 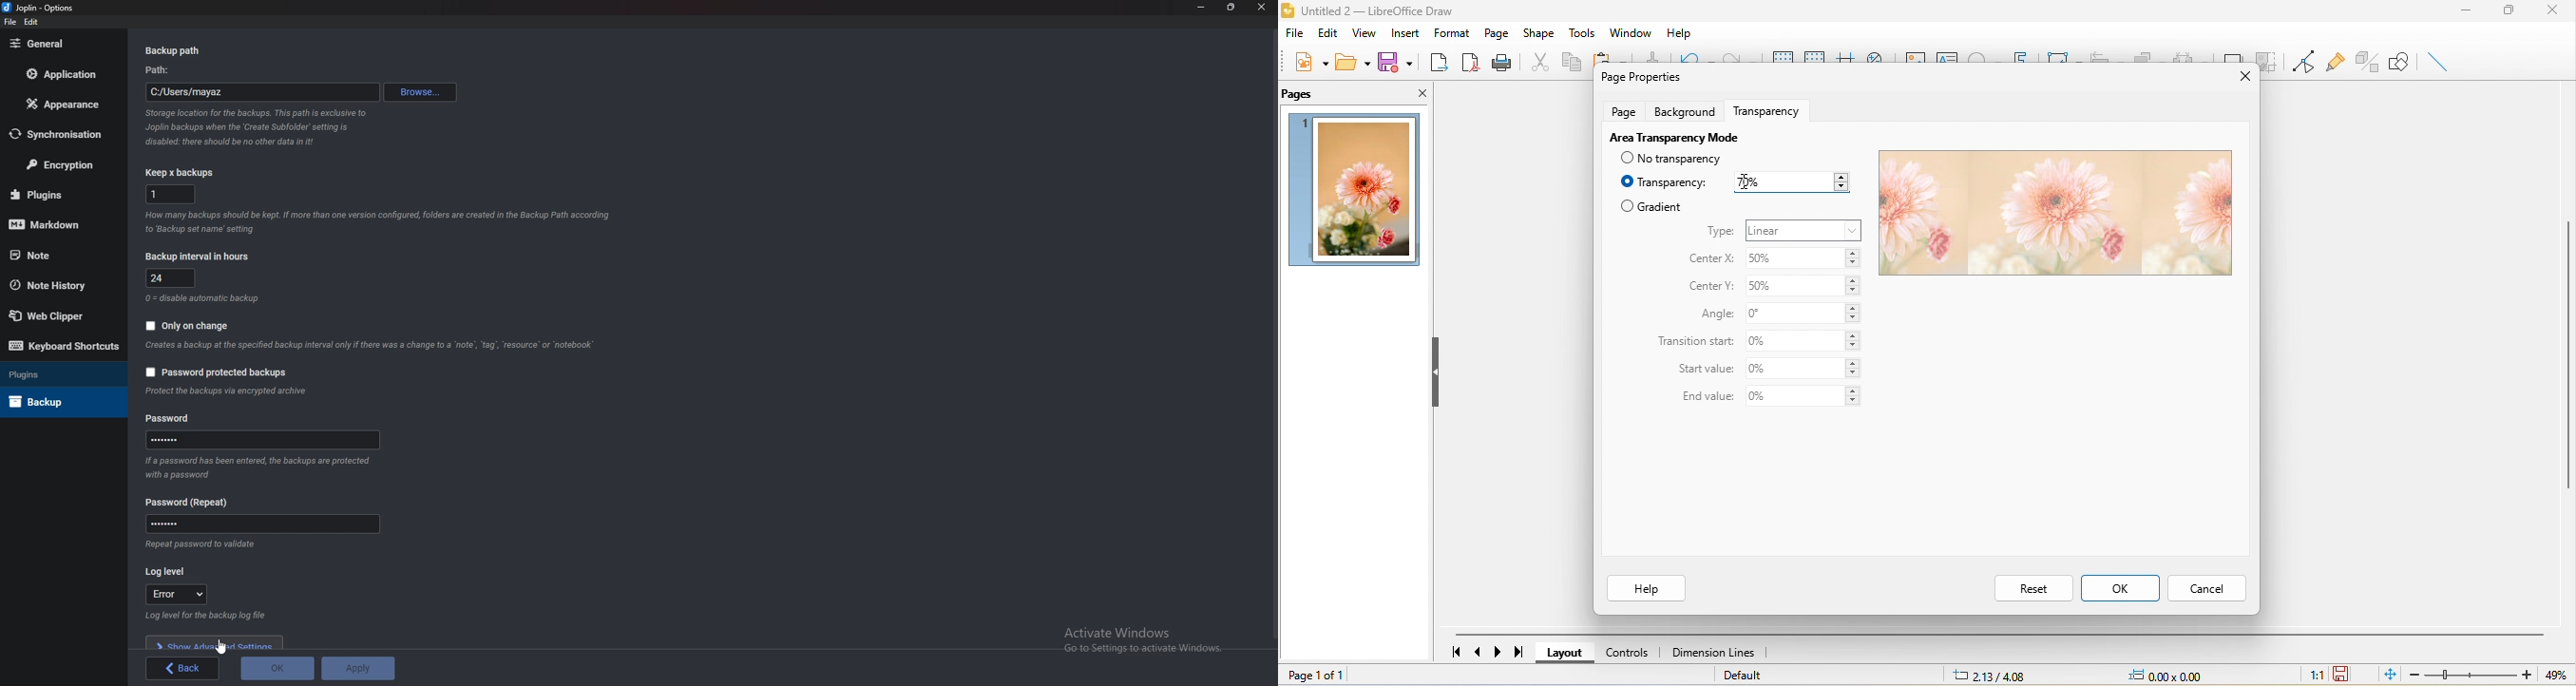 I want to click on dimension lines, so click(x=1718, y=653).